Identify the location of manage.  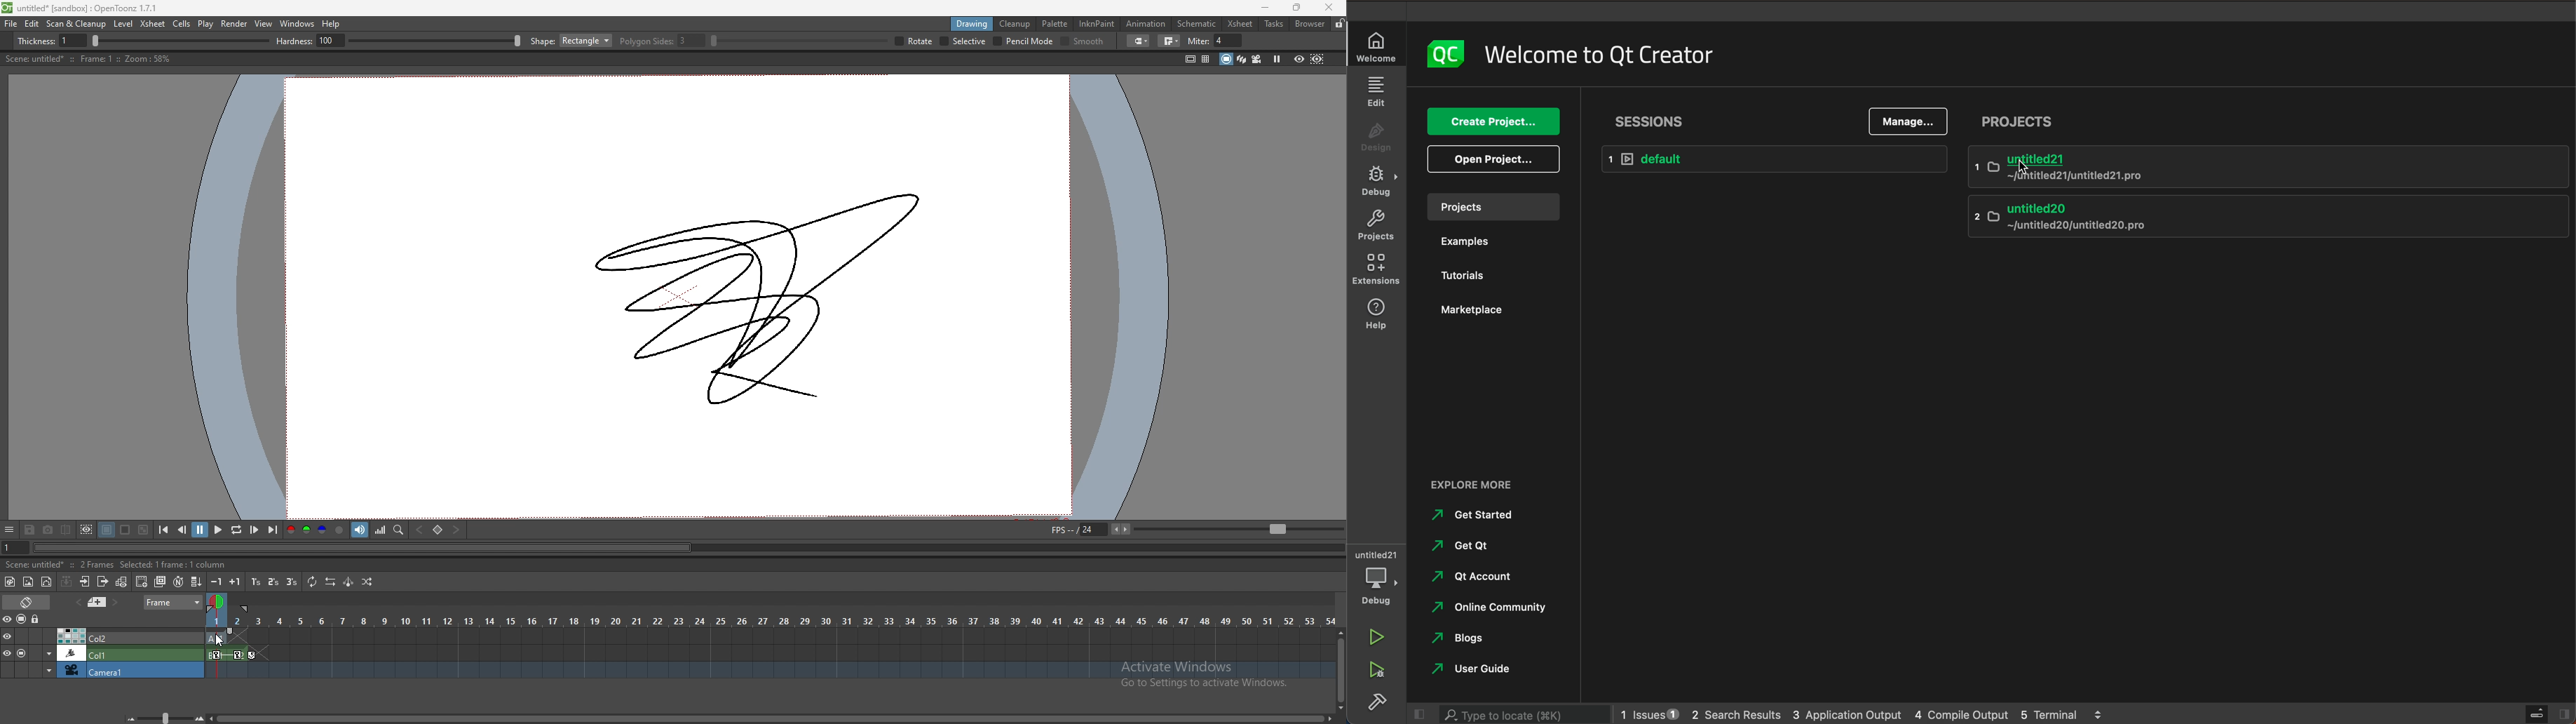
(1913, 121).